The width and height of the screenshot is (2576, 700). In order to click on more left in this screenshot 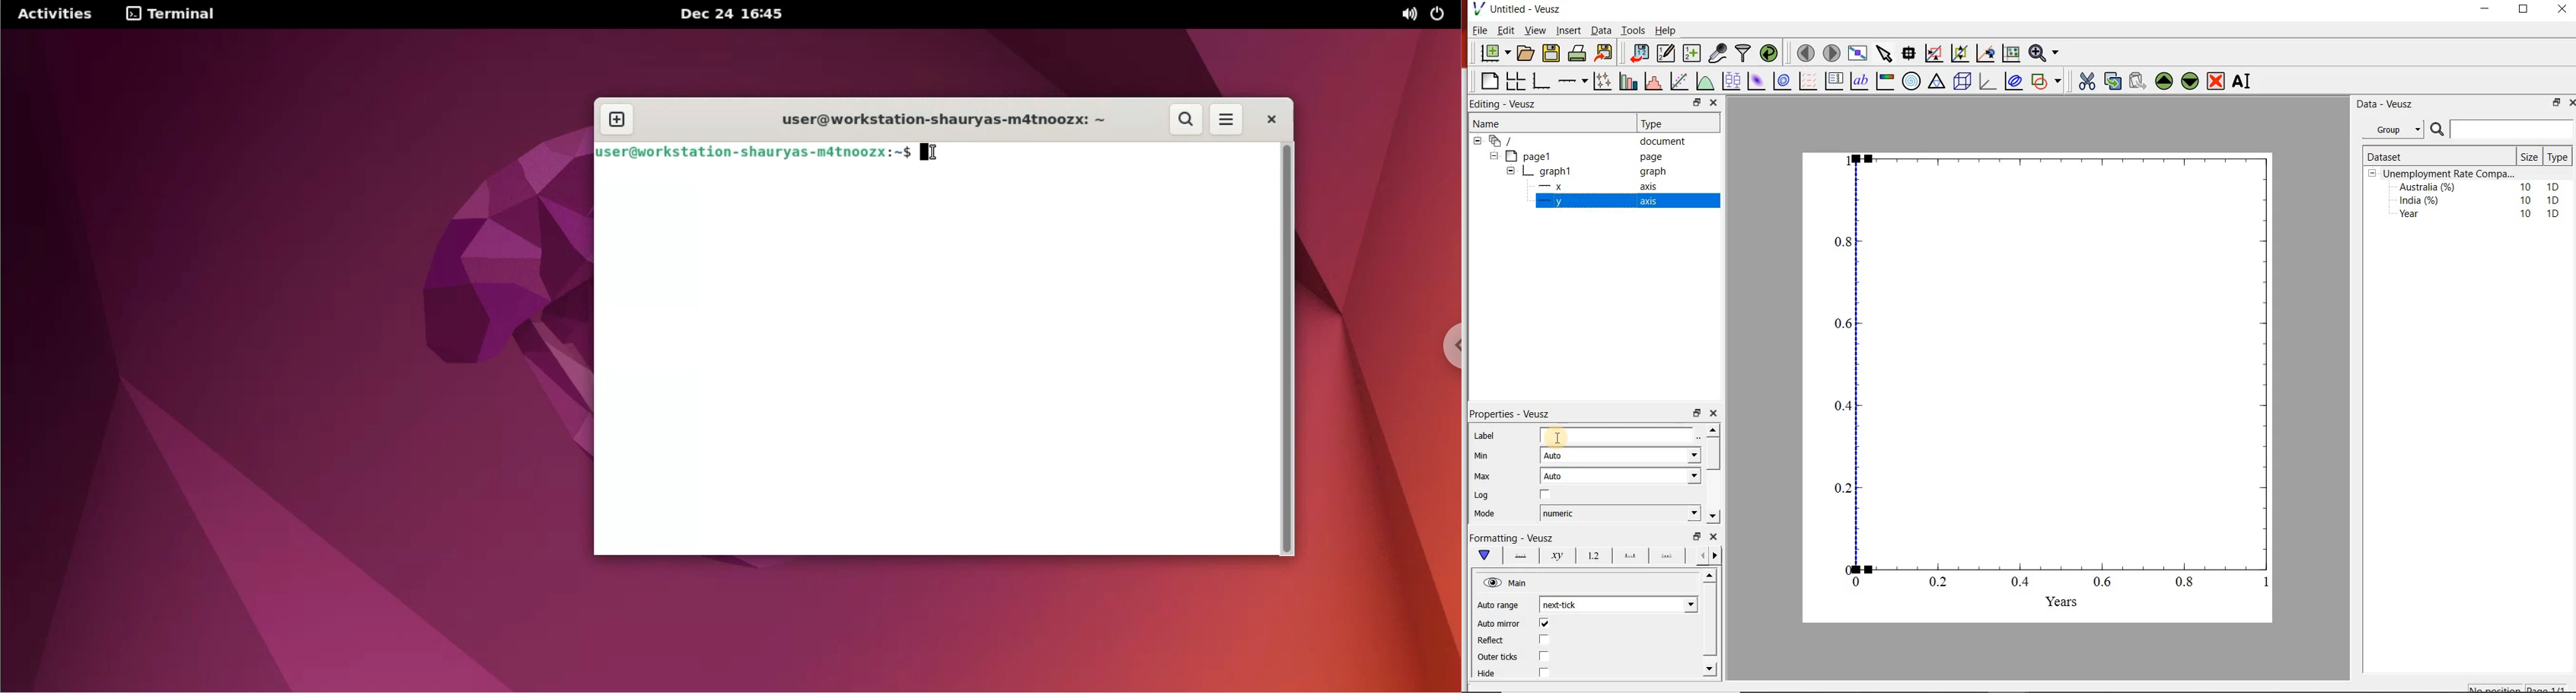, I will do `click(1700, 555)`.